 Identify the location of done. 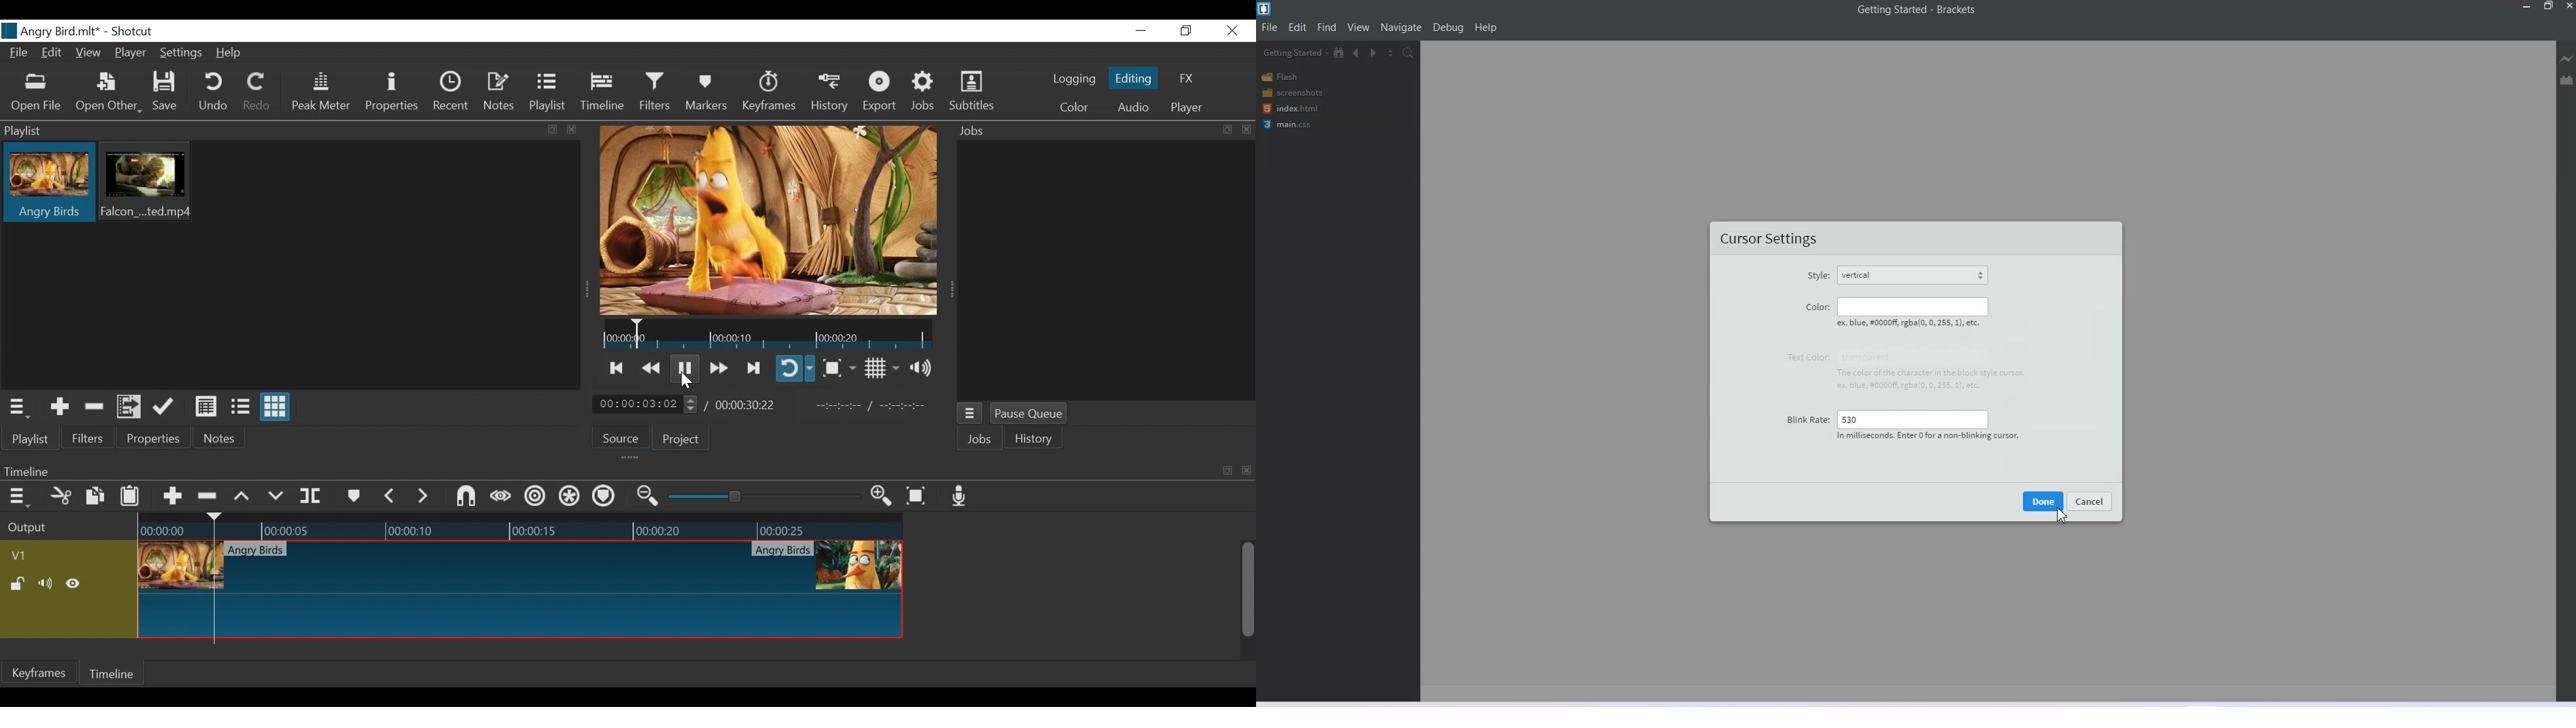
(2044, 501).